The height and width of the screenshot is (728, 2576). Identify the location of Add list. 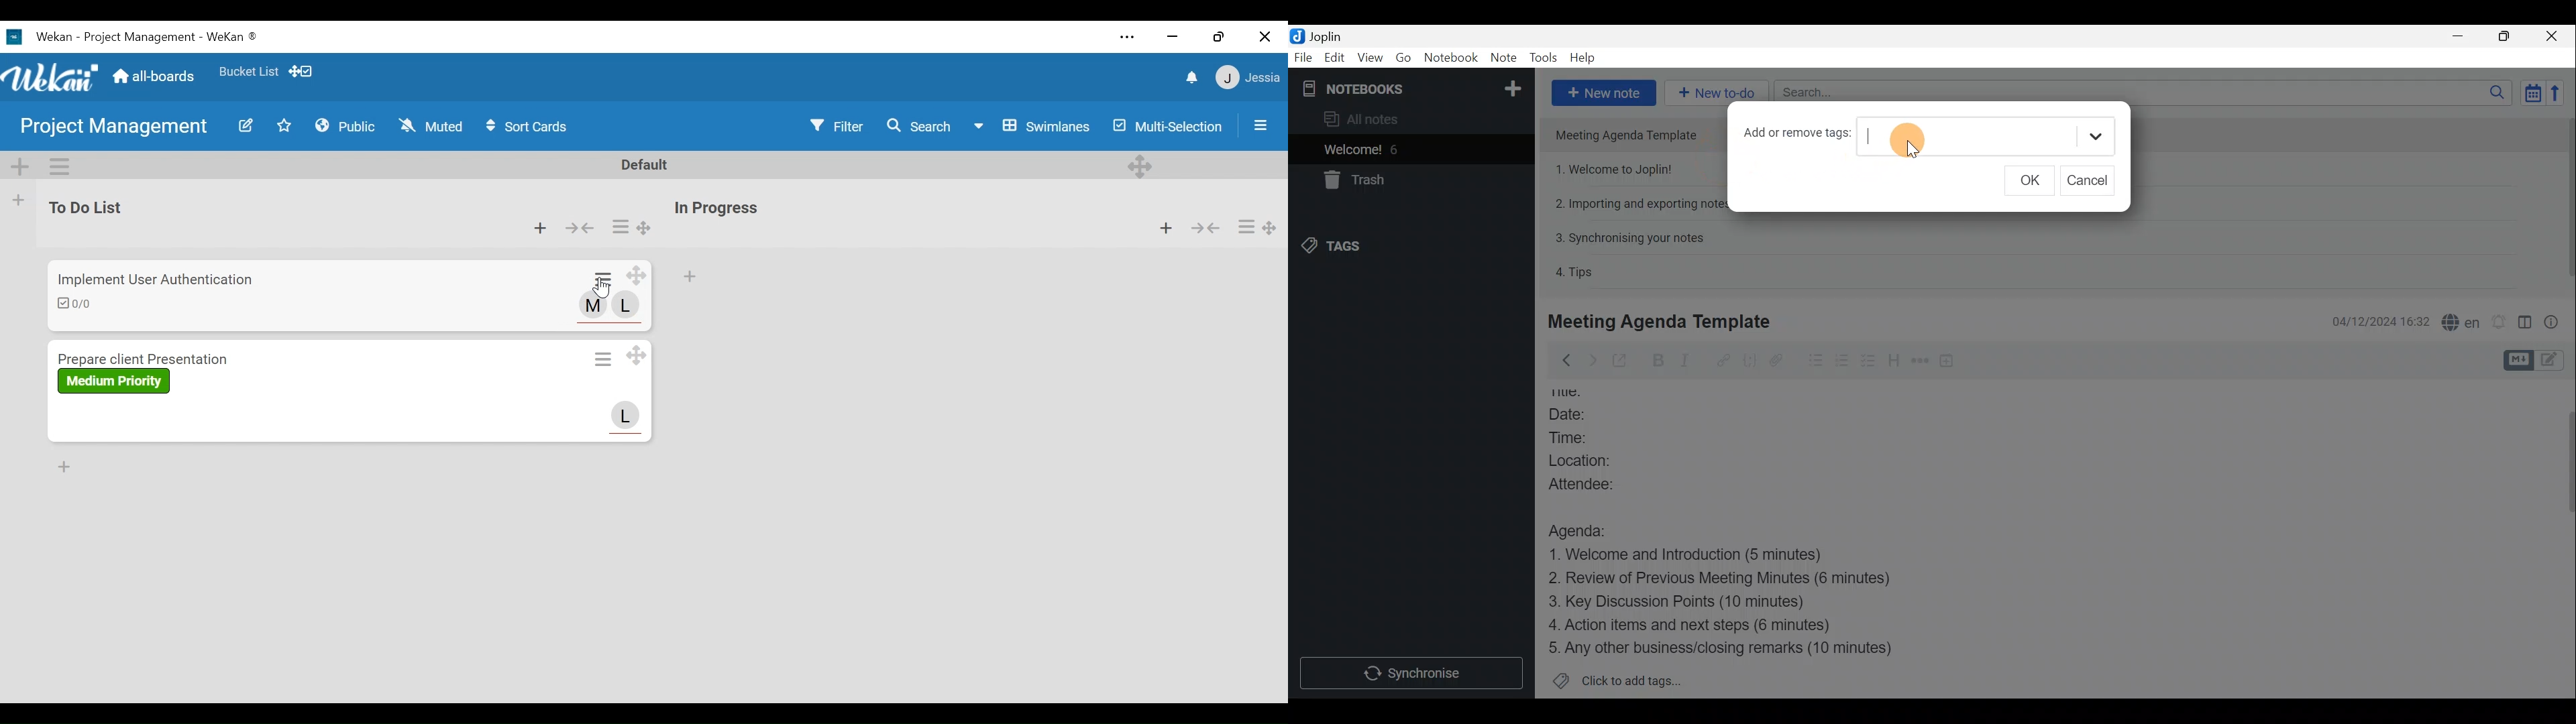
(19, 200).